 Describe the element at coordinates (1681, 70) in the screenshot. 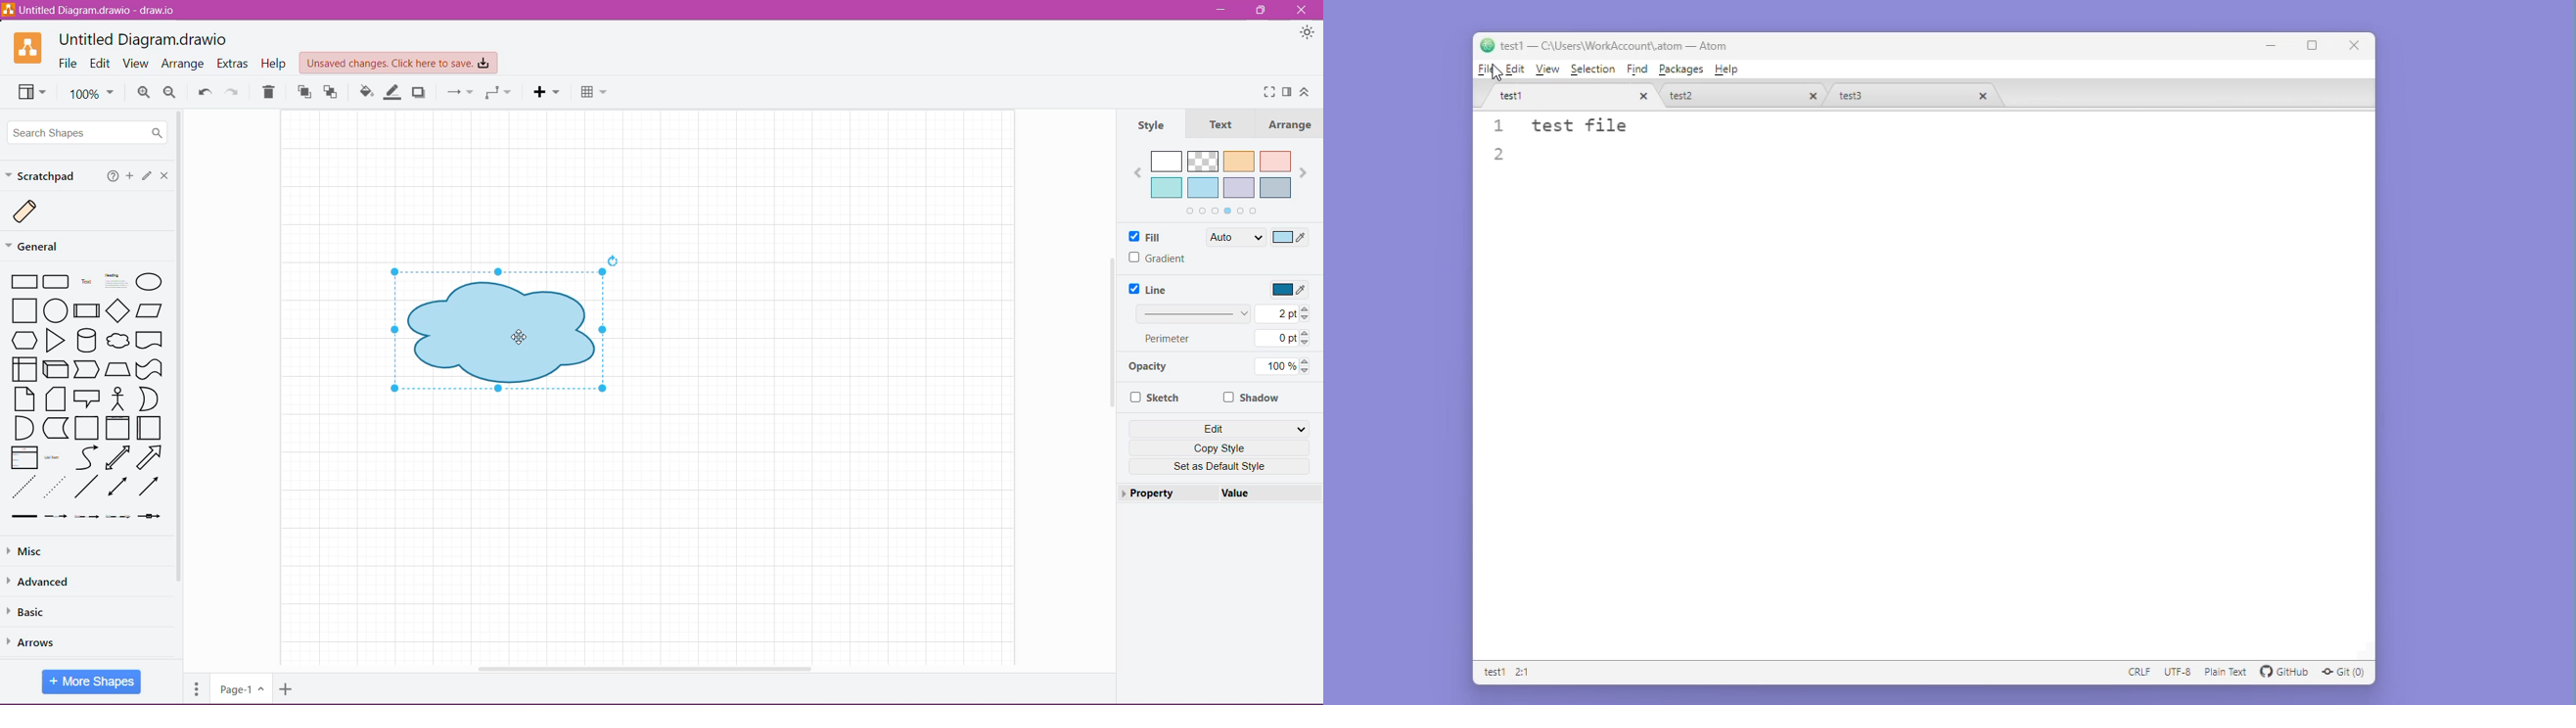

I see `Packages` at that location.